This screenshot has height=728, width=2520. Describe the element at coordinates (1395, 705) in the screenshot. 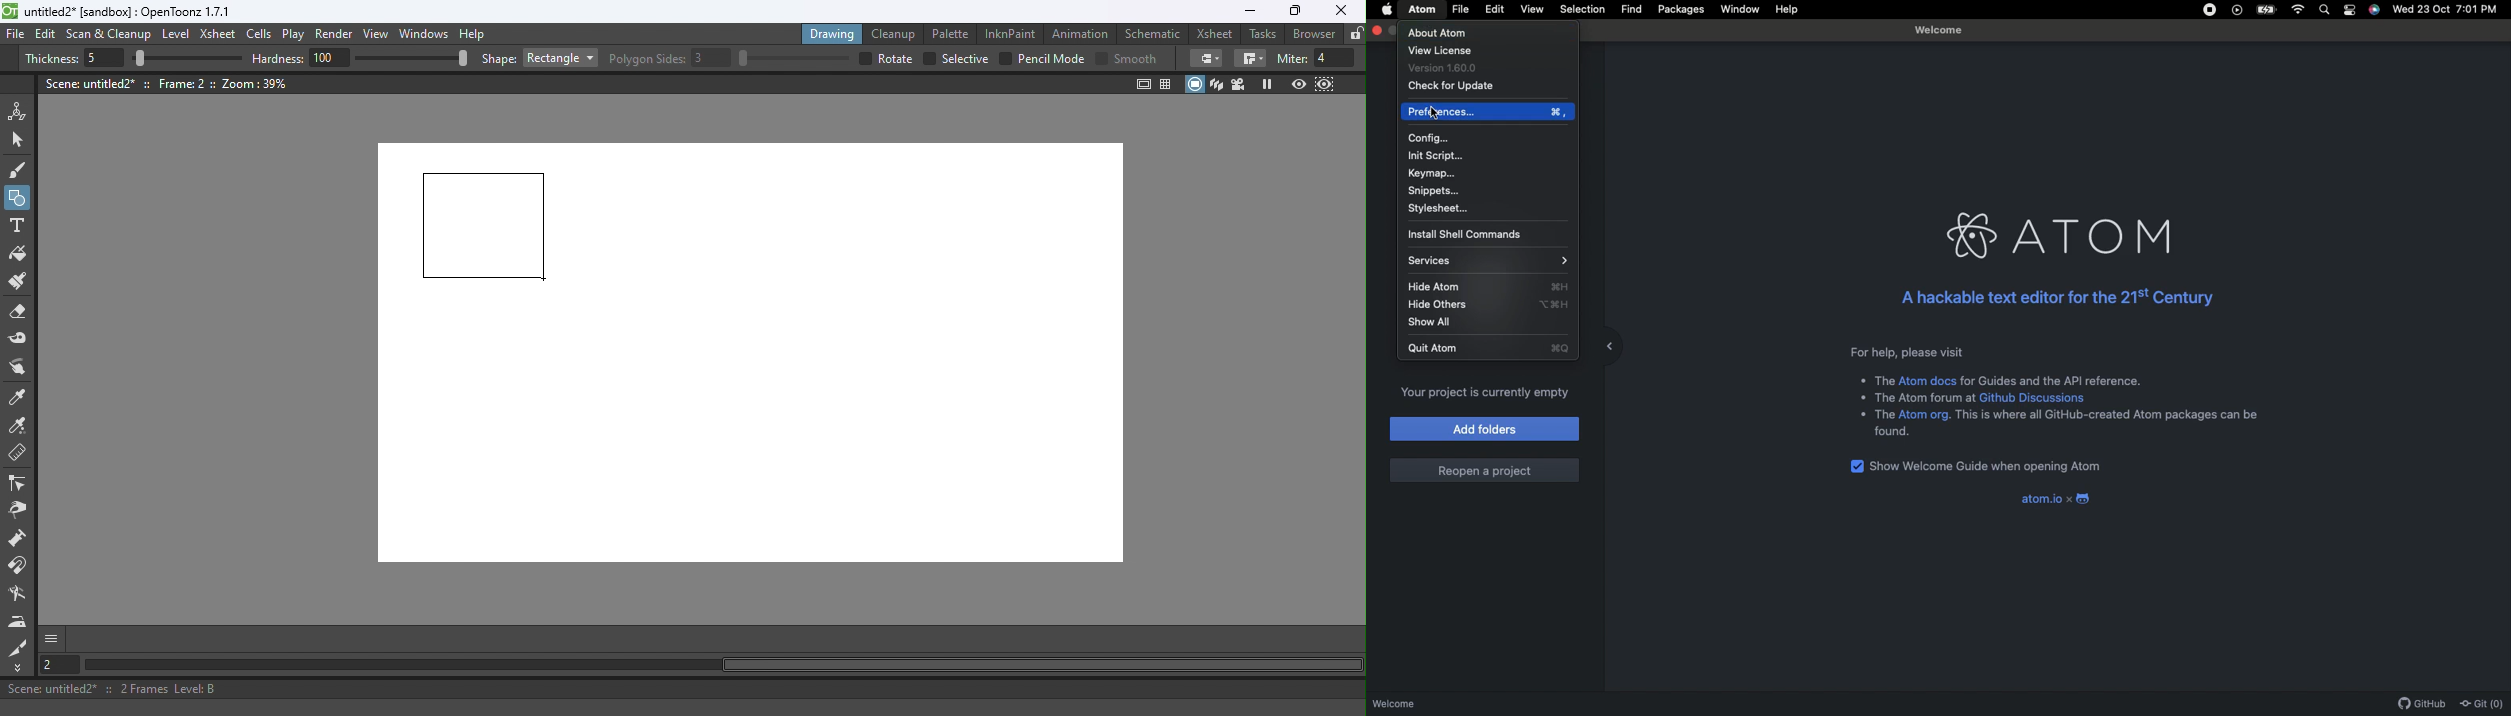

I see `Welcome` at that location.